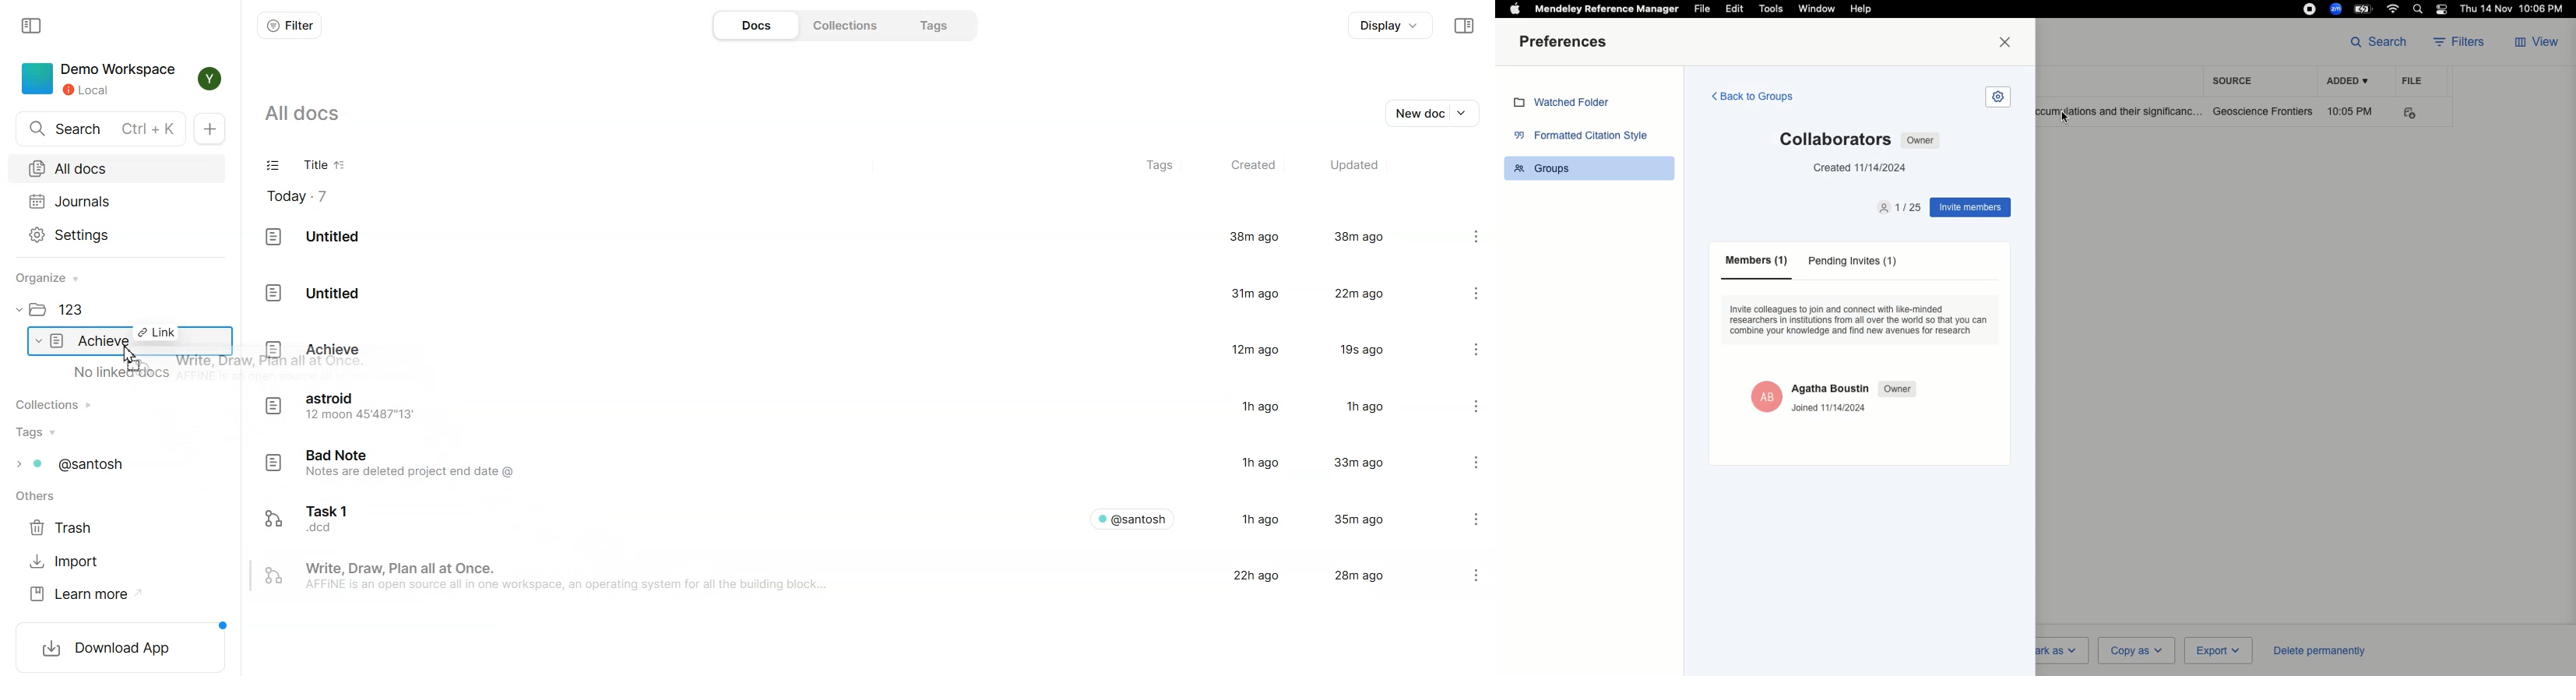  I want to click on Charge, so click(2366, 8).